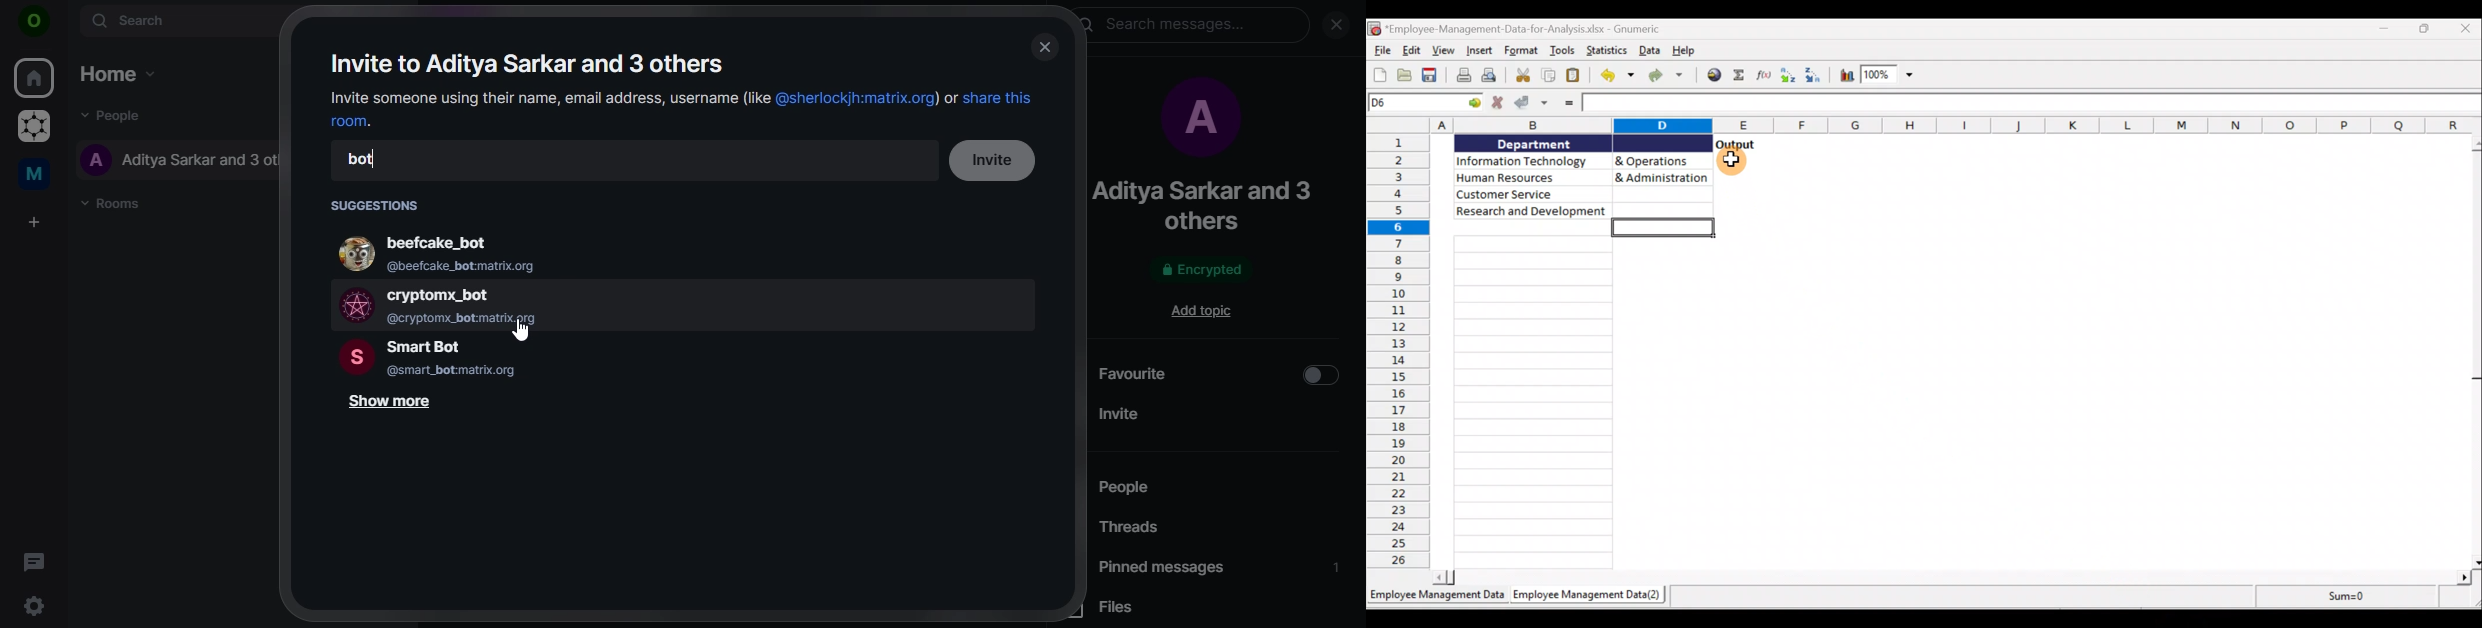  I want to click on Insert, so click(1478, 49).